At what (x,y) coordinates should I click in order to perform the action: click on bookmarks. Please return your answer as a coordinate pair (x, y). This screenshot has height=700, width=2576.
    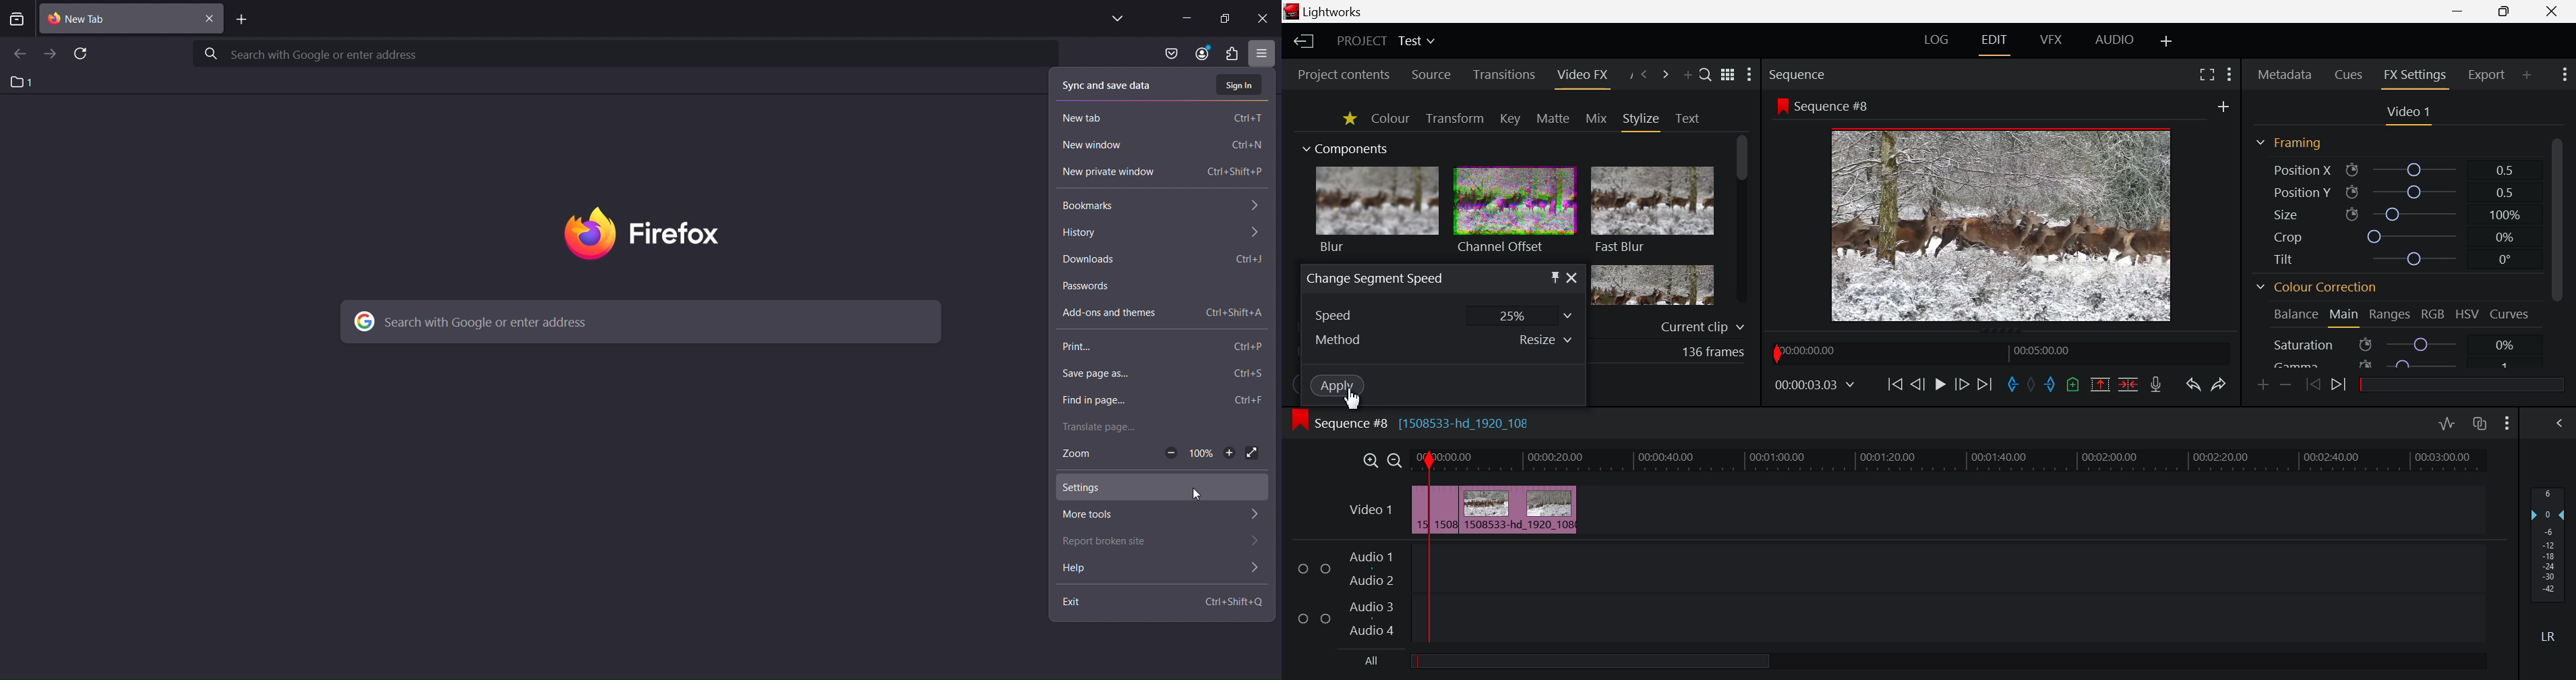
    Looking at the image, I should click on (1161, 206).